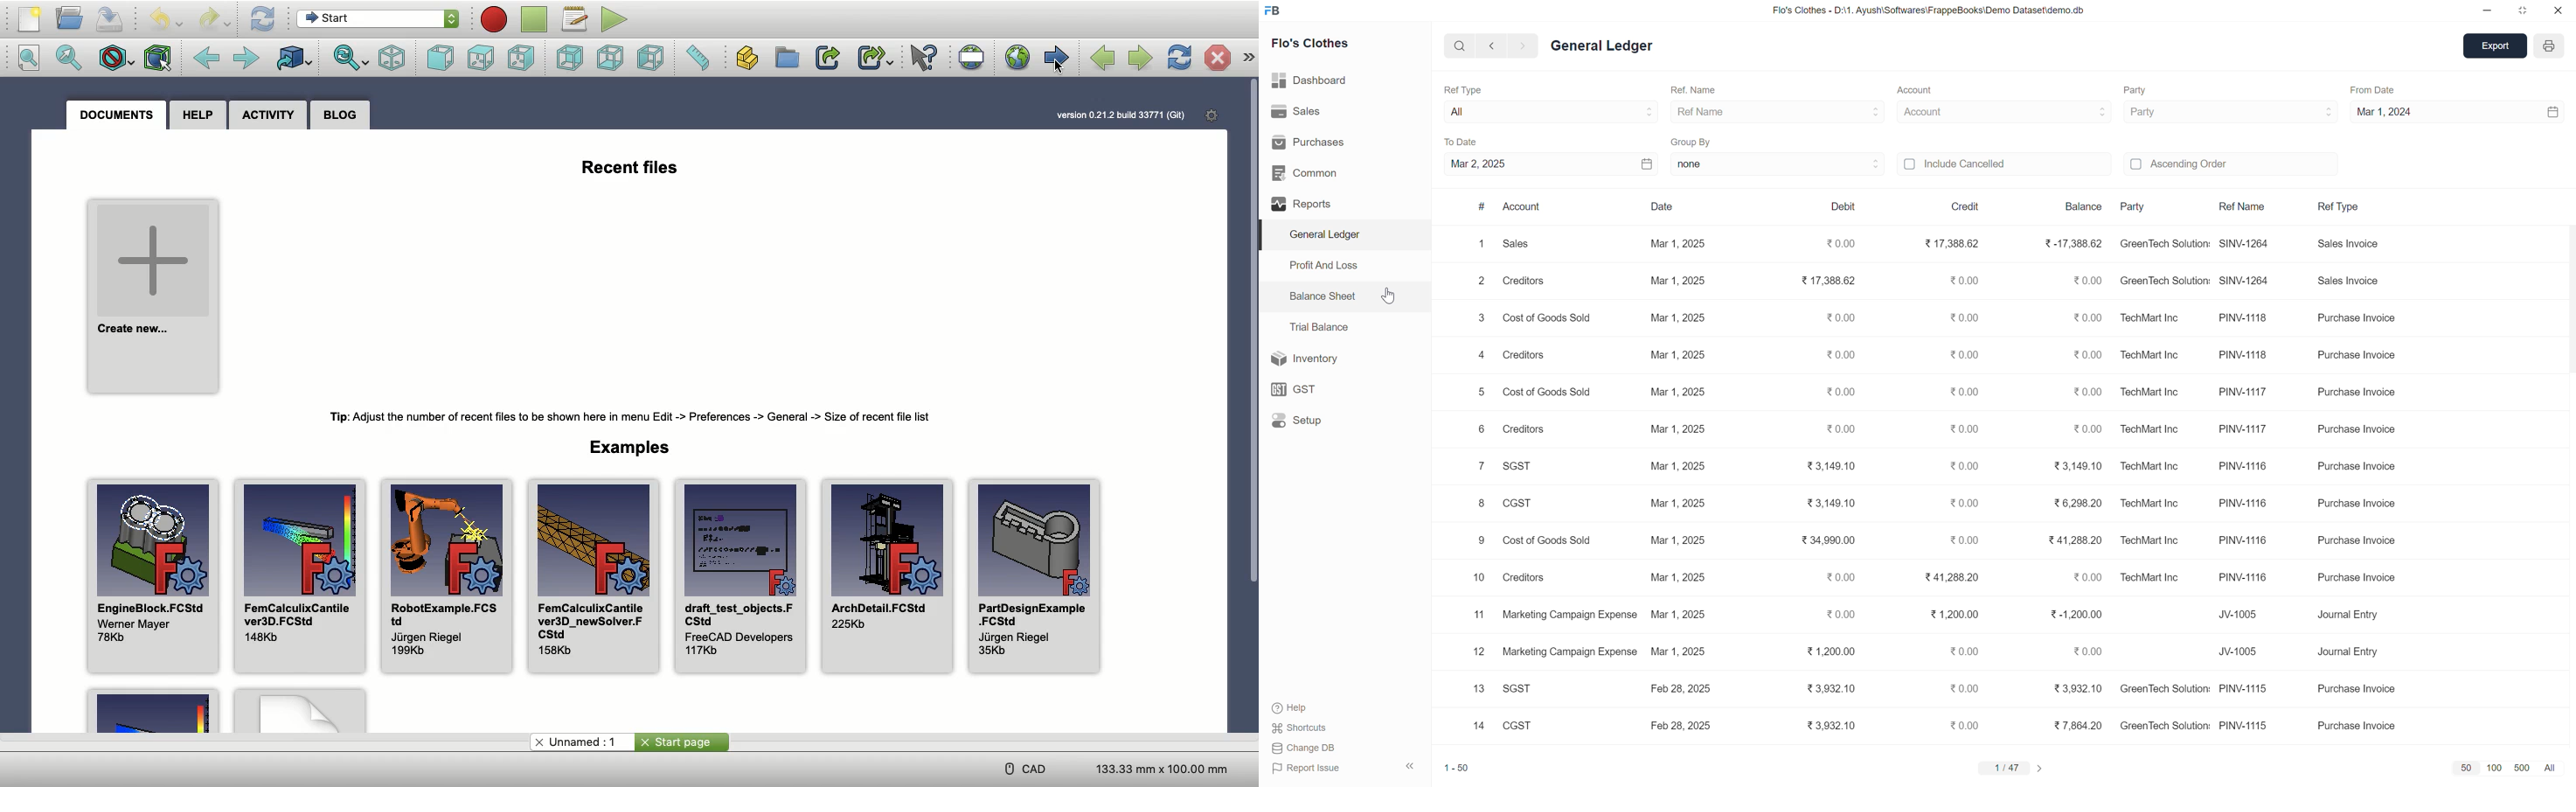 Image resolution: width=2576 pixels, height=812 pixels. What do you see at coordinates (2247, 279) in the screenshot?
I see `SNW - 1264` at bounding box center [2247, 279].